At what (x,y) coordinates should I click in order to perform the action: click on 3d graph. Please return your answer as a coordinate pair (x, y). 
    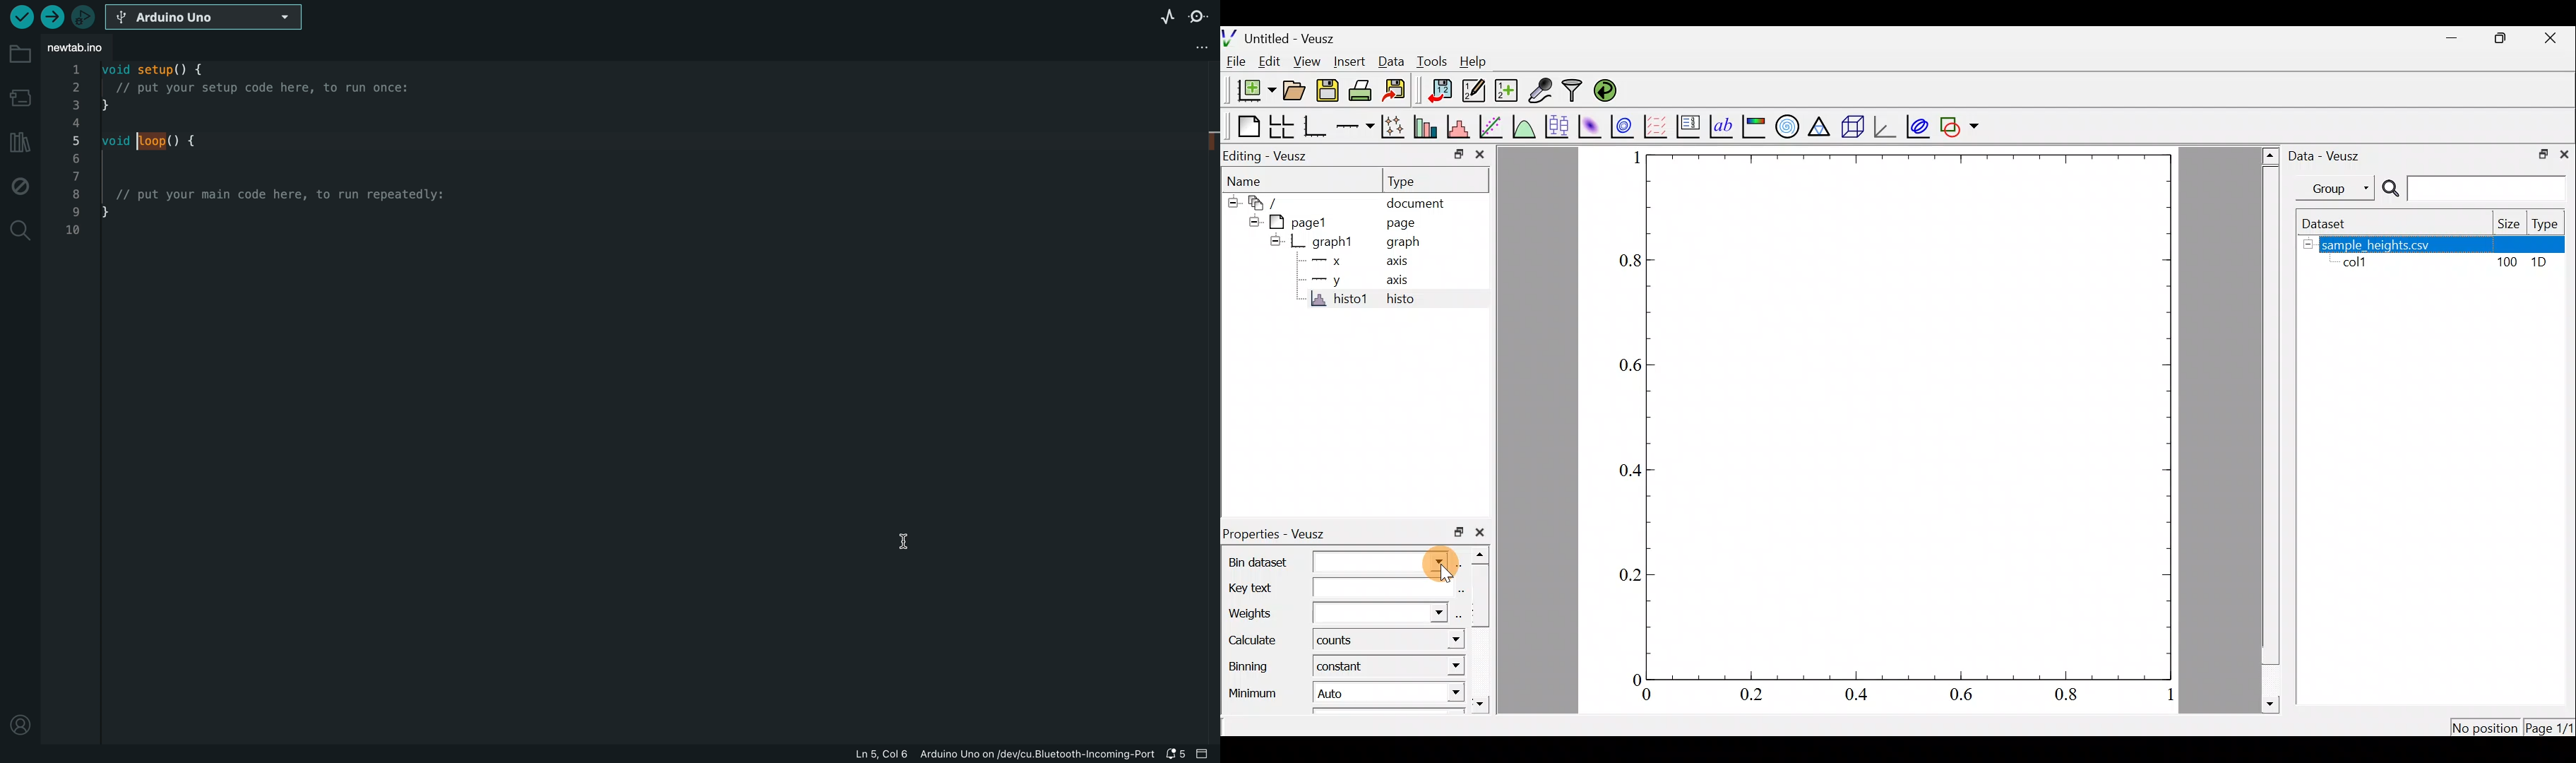
    Looking at the image, I should click on (1886, 126).